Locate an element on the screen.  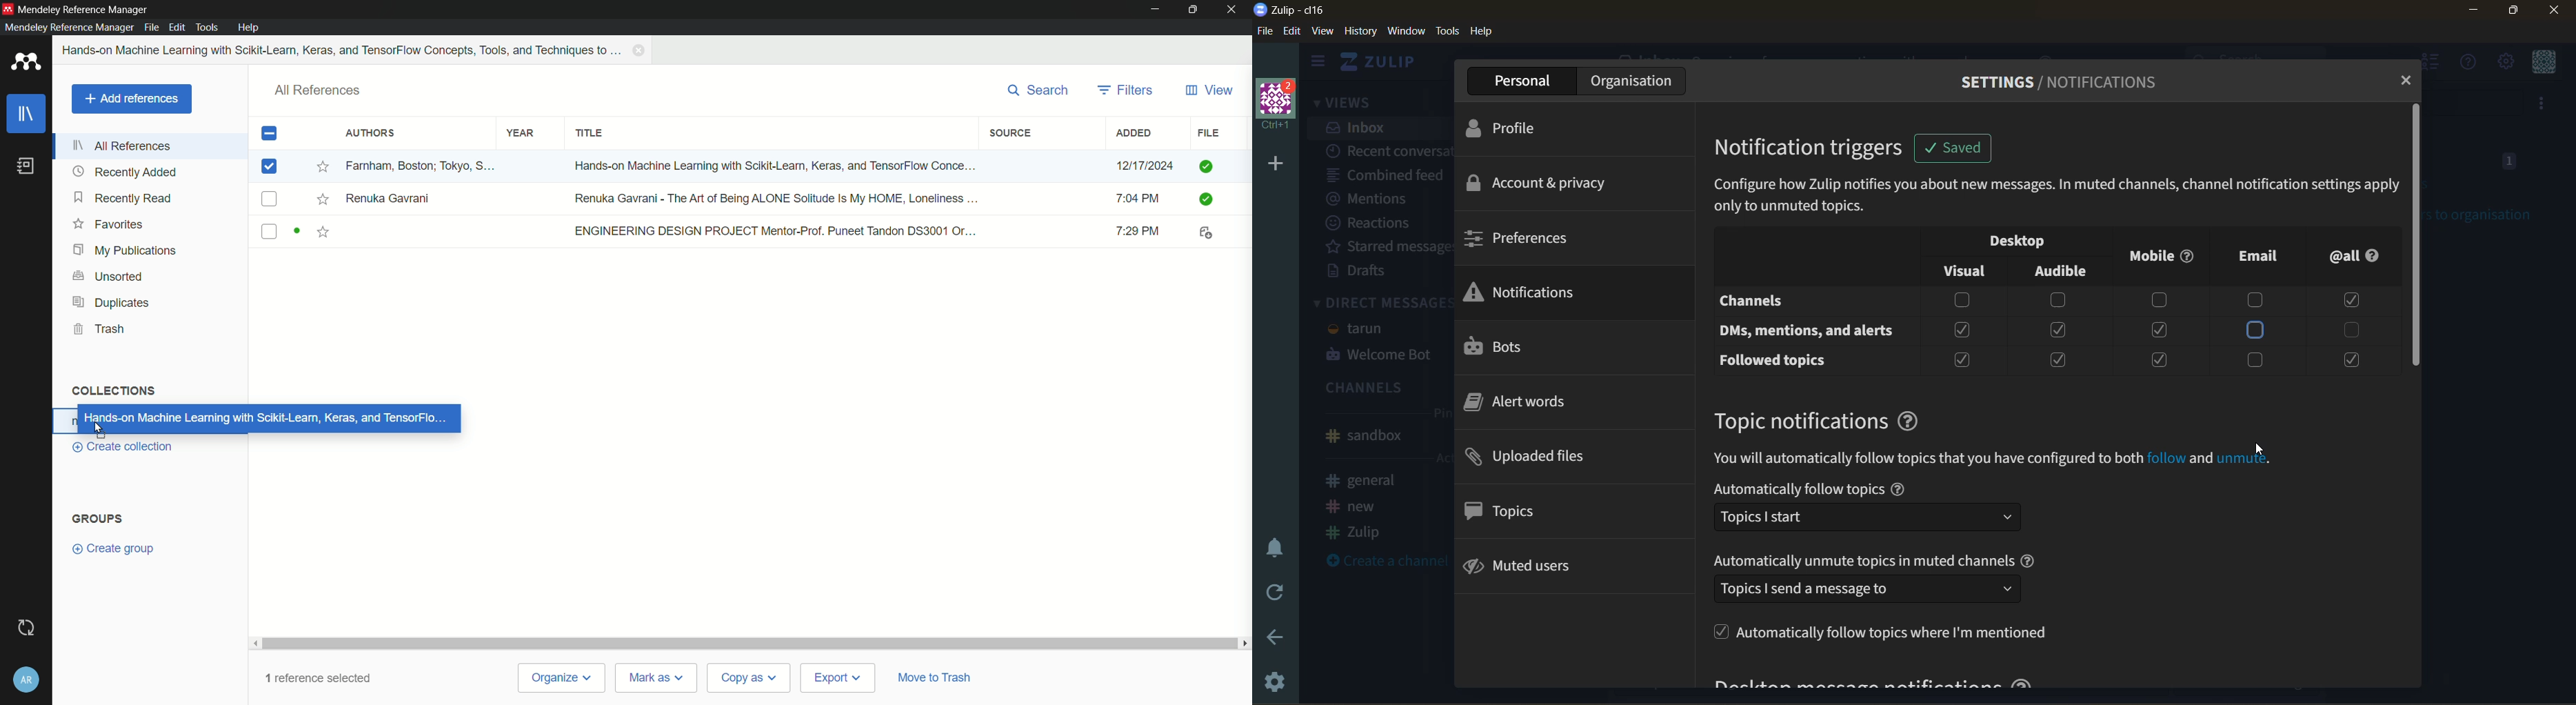
maximize is located at coordinates (1197, 10).